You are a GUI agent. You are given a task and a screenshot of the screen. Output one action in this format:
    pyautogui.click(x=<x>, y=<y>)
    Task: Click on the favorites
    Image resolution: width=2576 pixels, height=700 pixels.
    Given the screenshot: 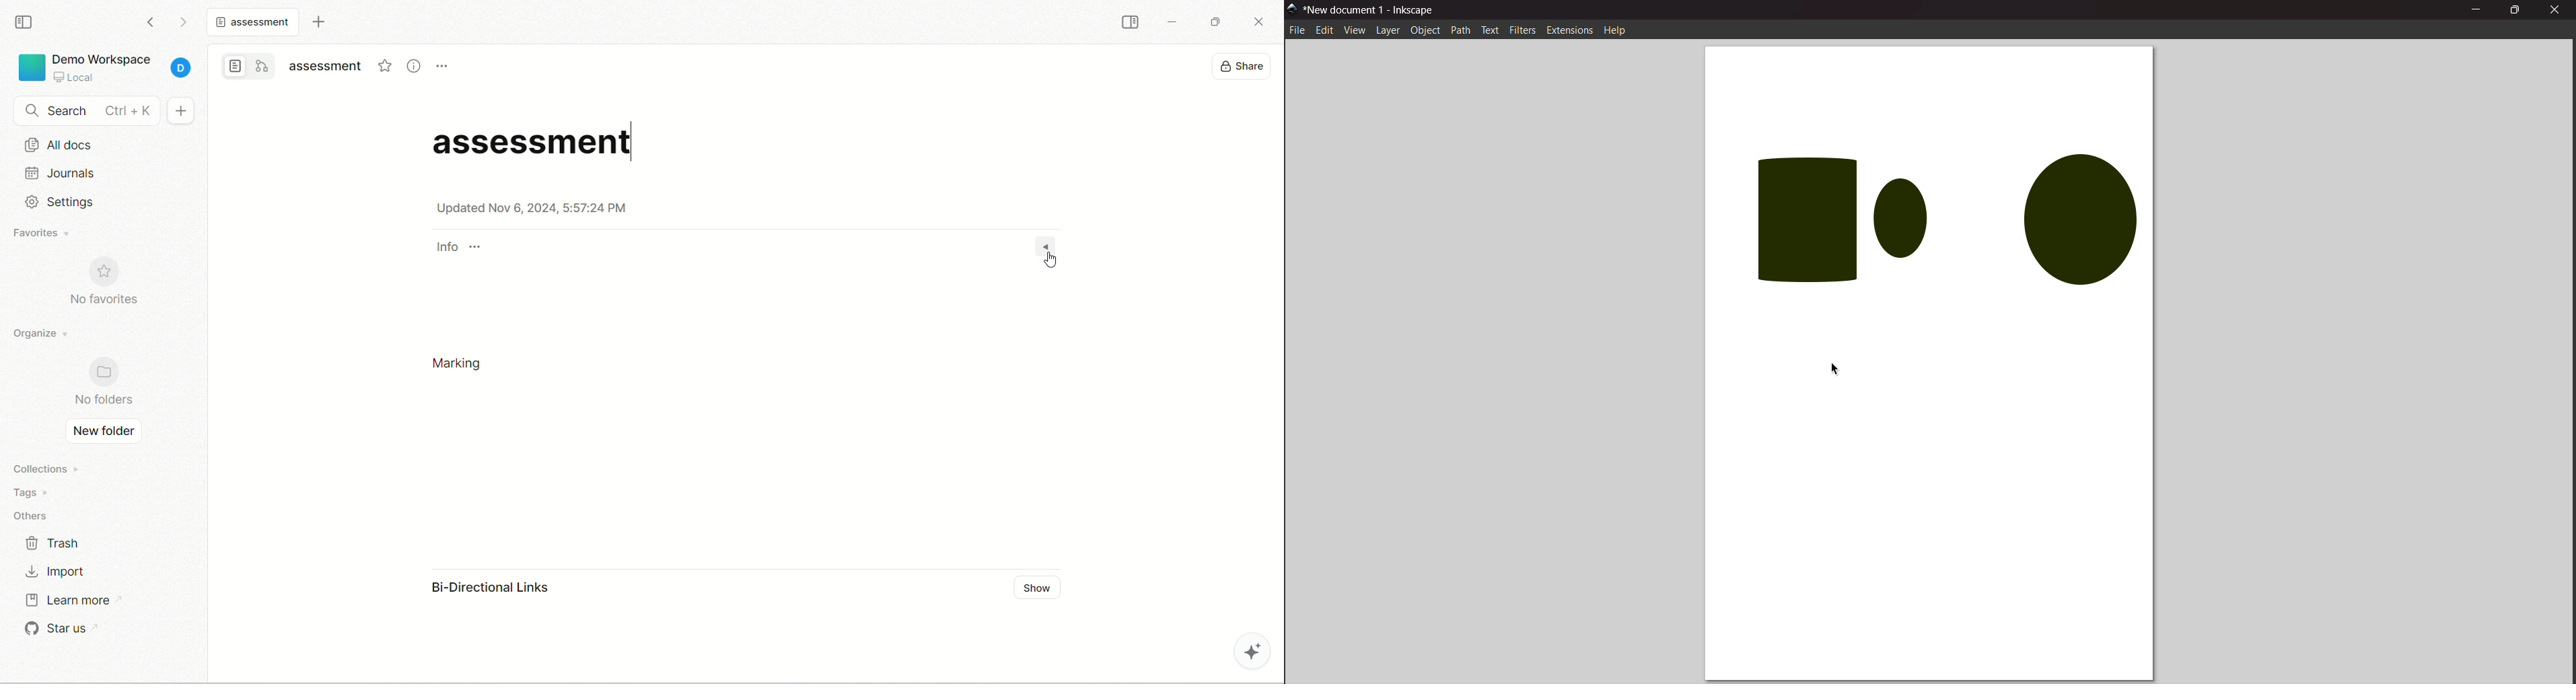 What is the action you would take?
    pyautogui.click(x=46, y=234)
    